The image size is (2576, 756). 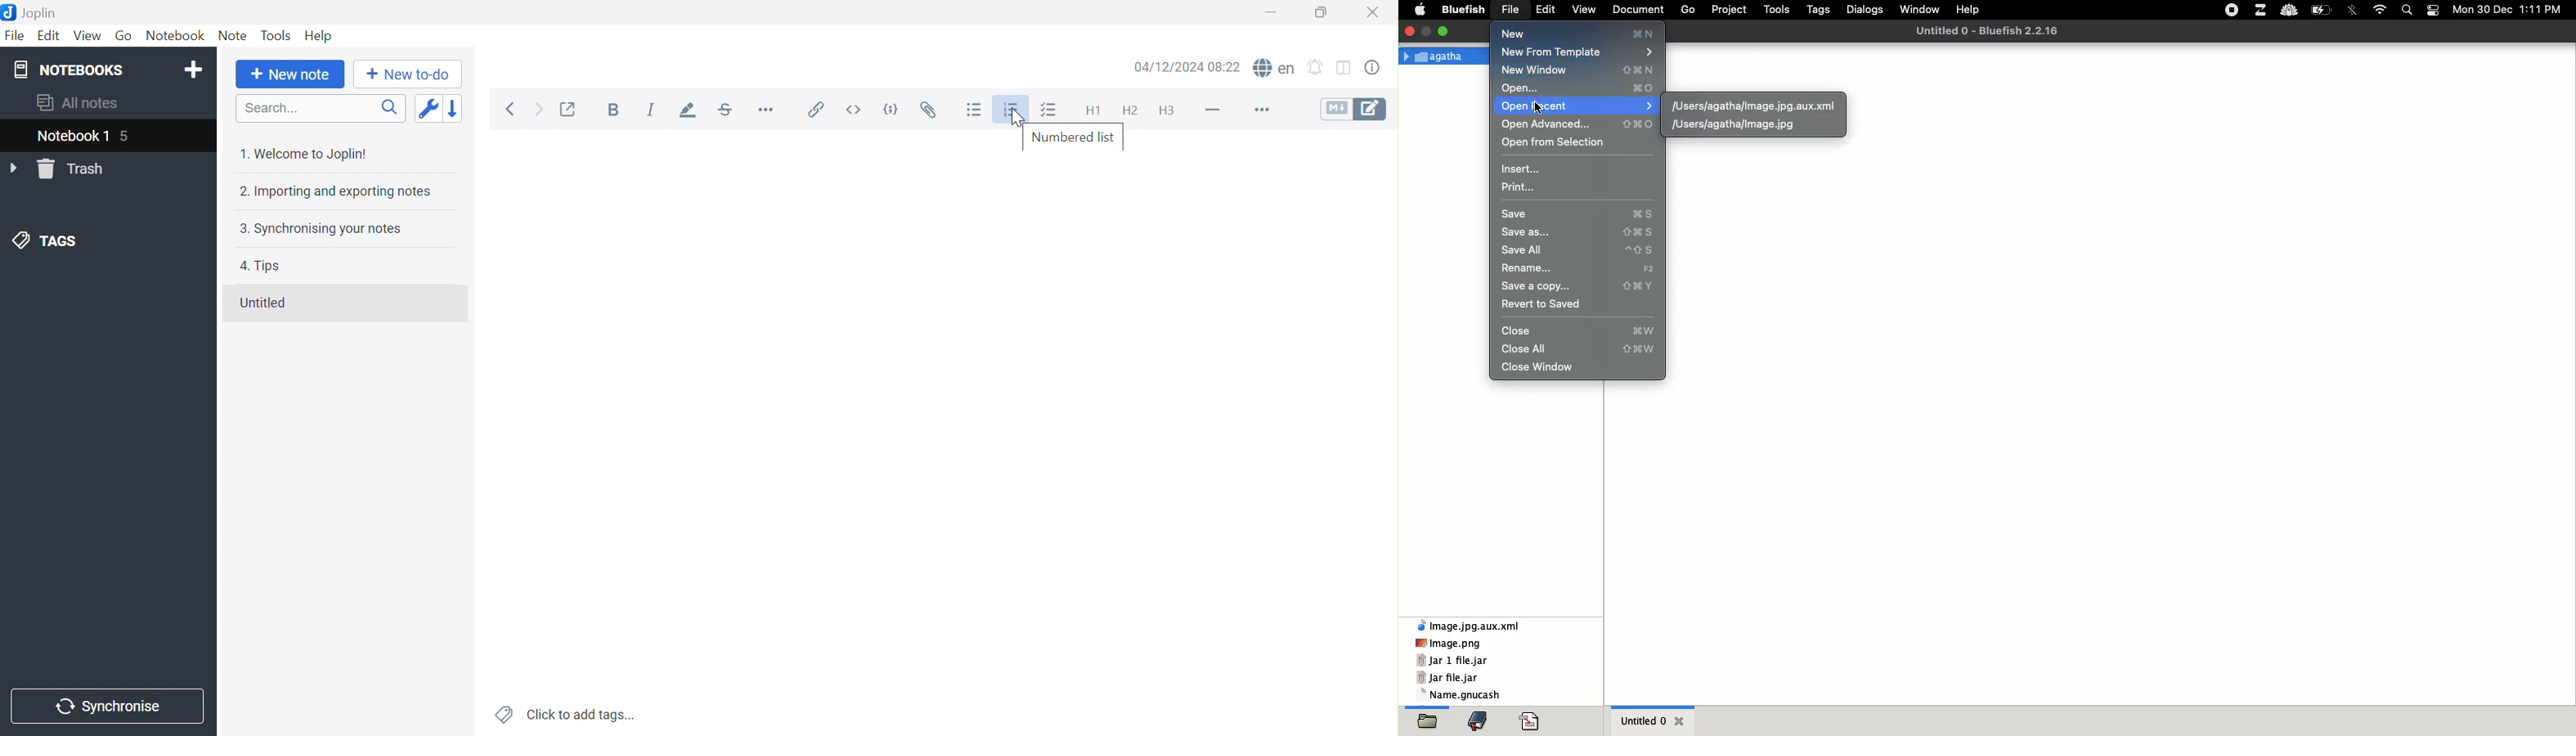 I want to click on Numbered list, so click(x=1074, y=137).